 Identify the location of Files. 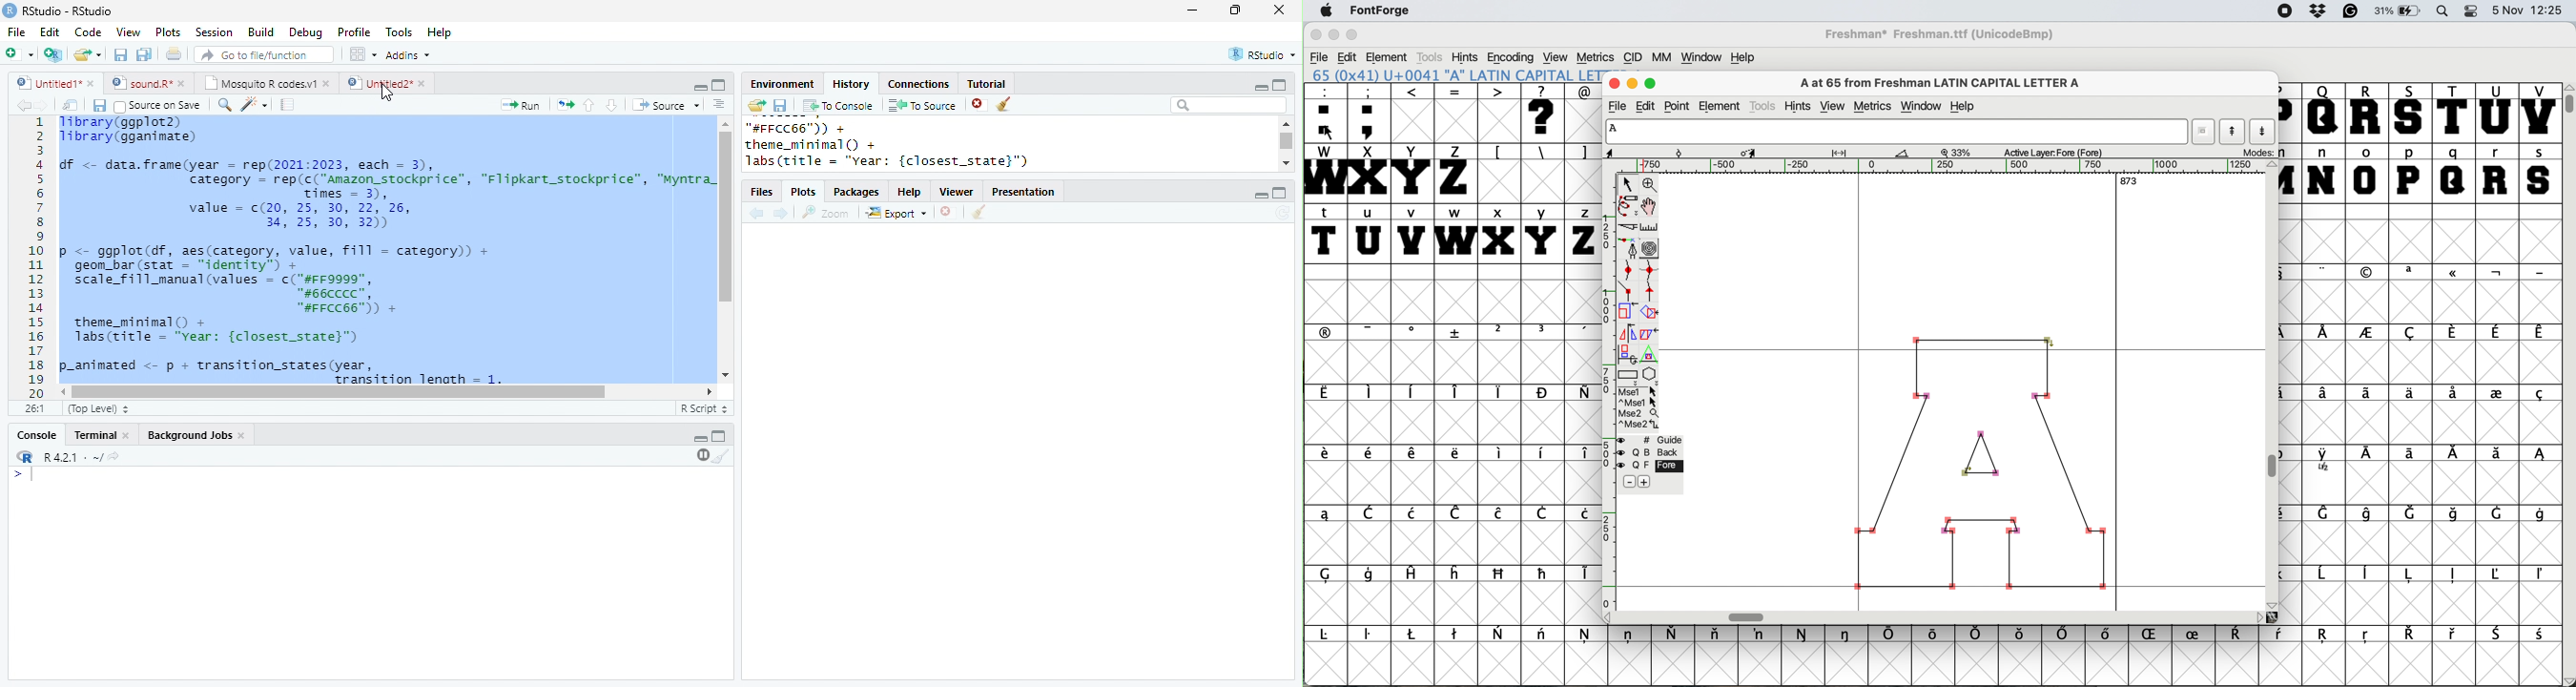
(761, 192).